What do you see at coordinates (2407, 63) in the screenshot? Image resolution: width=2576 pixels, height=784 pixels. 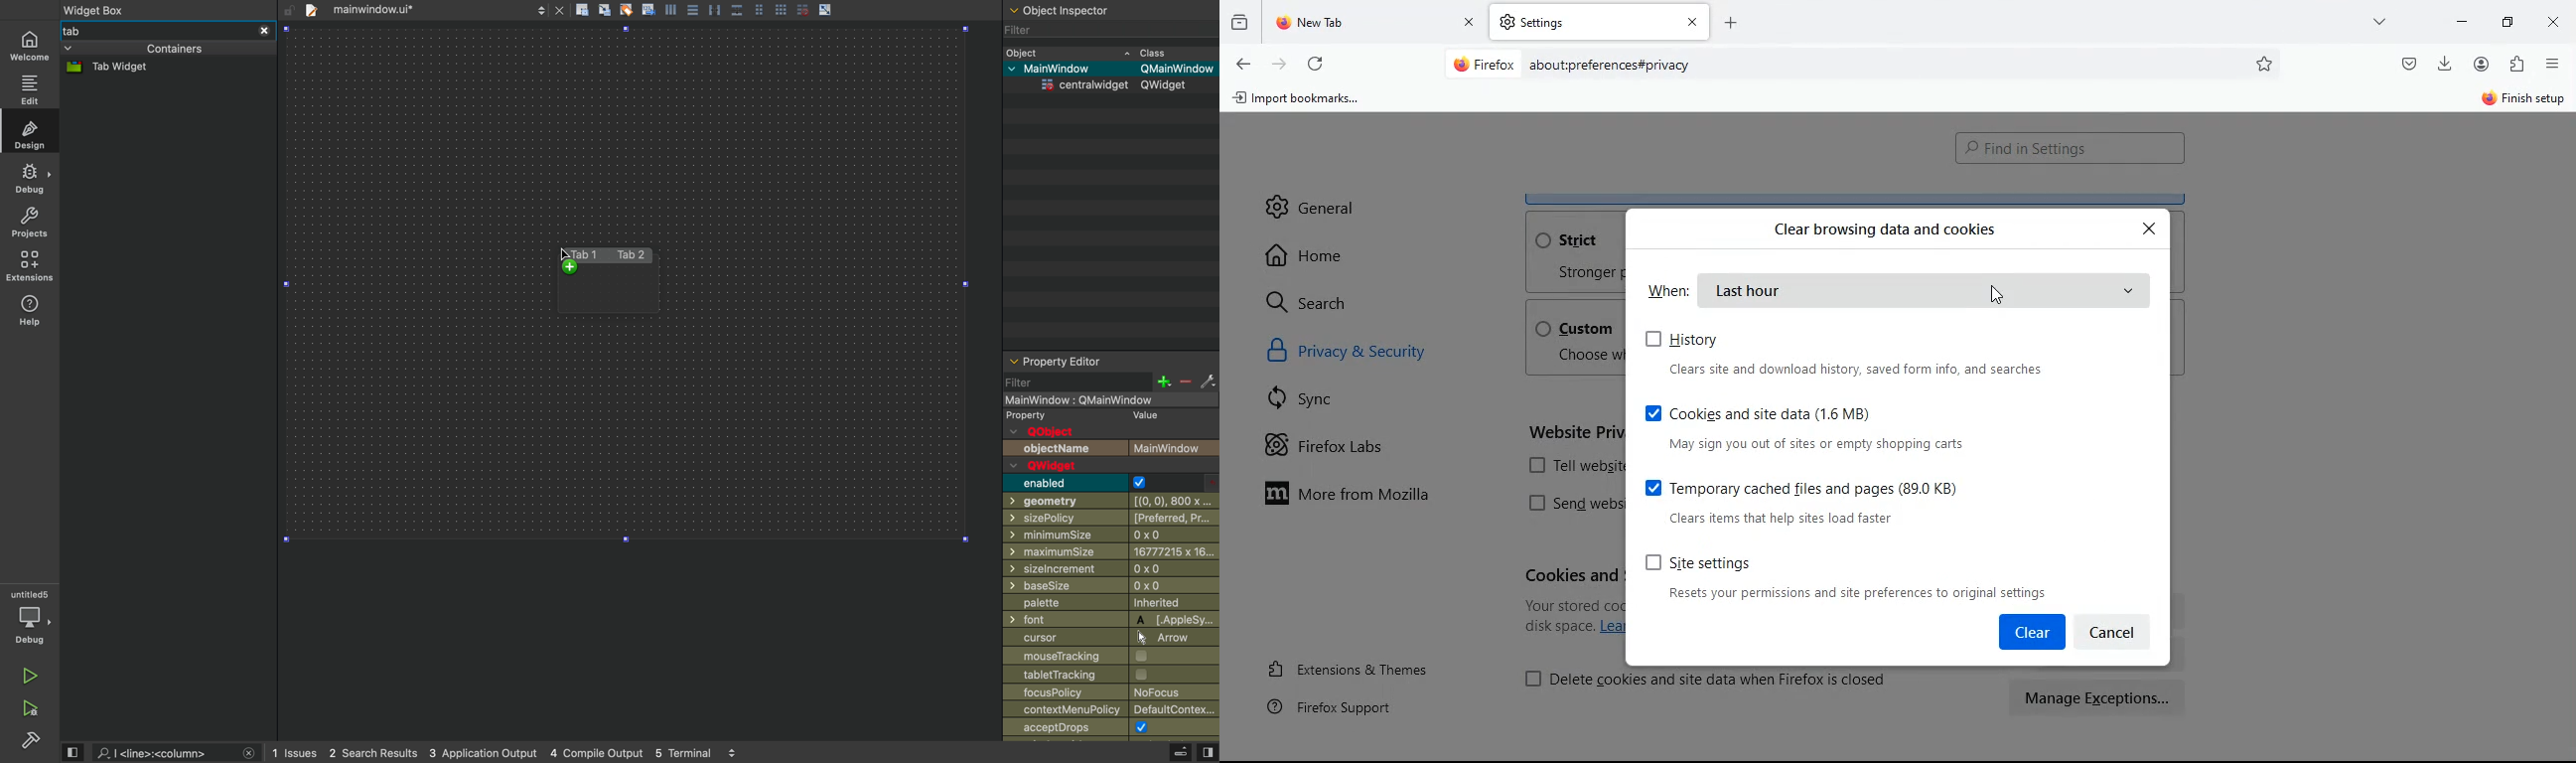 I see `pocket` at bounding box center [2407, 63].